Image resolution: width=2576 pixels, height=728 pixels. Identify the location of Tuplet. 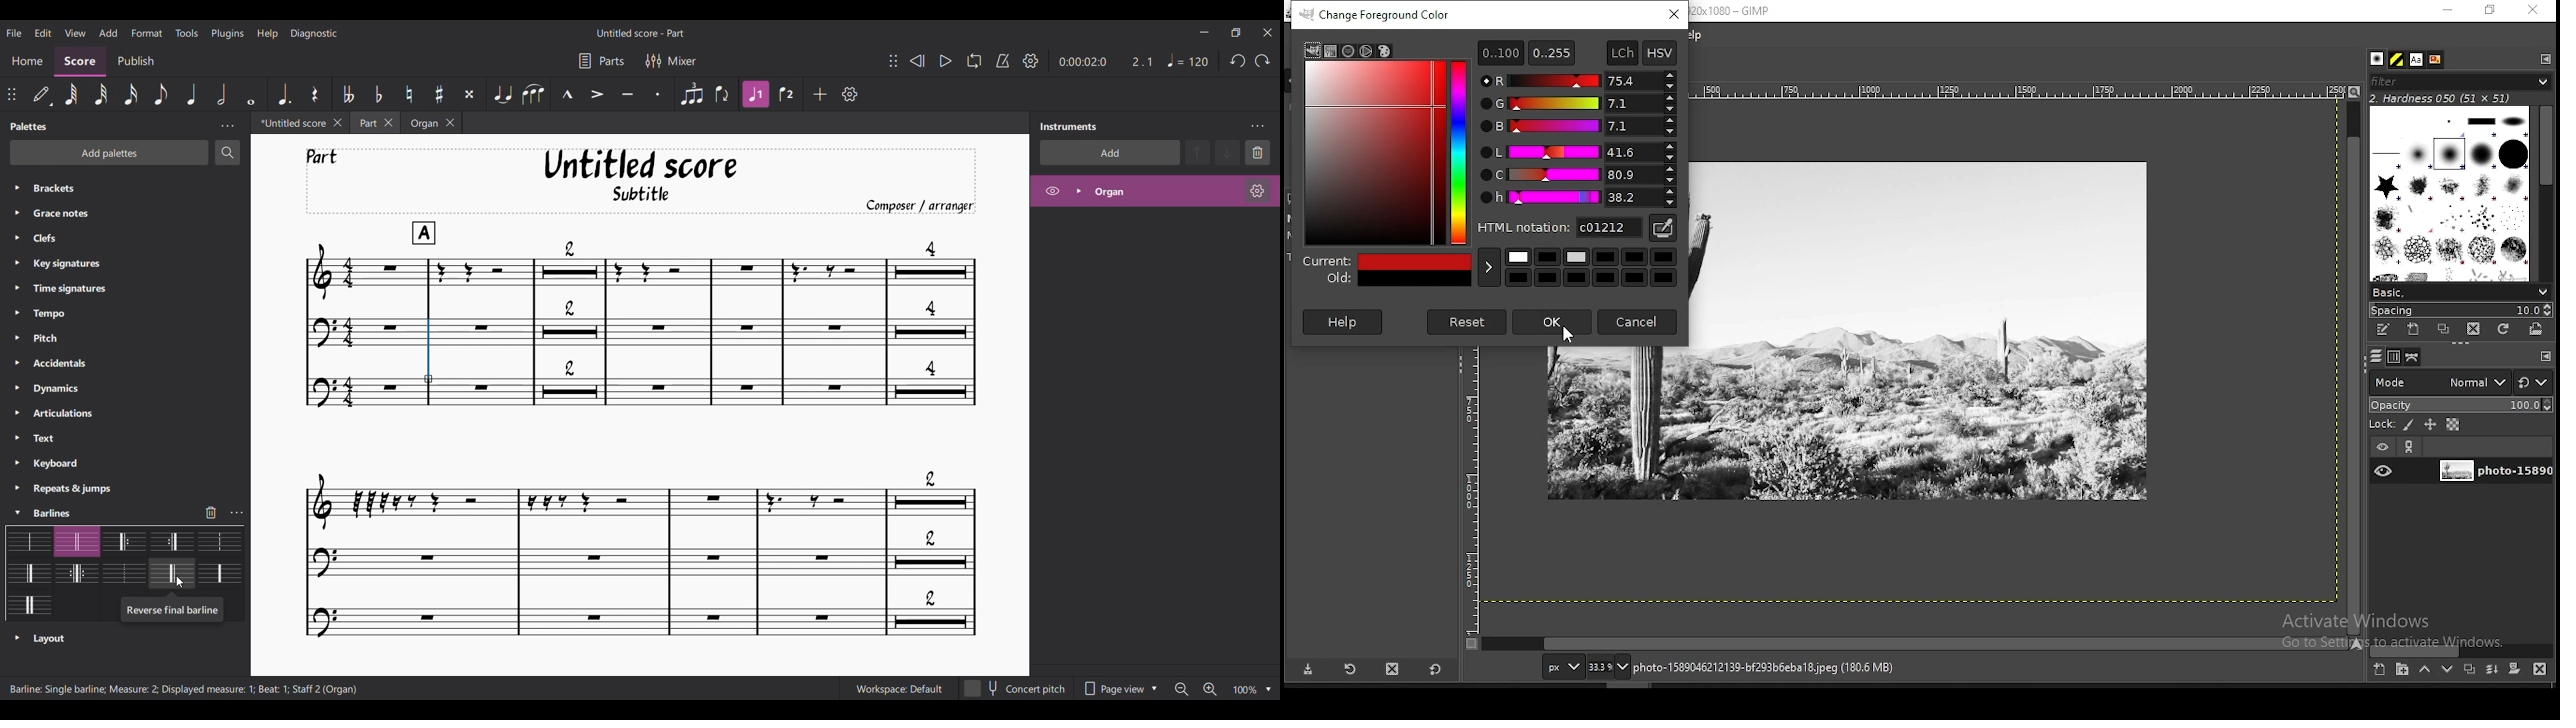
(691, 94).